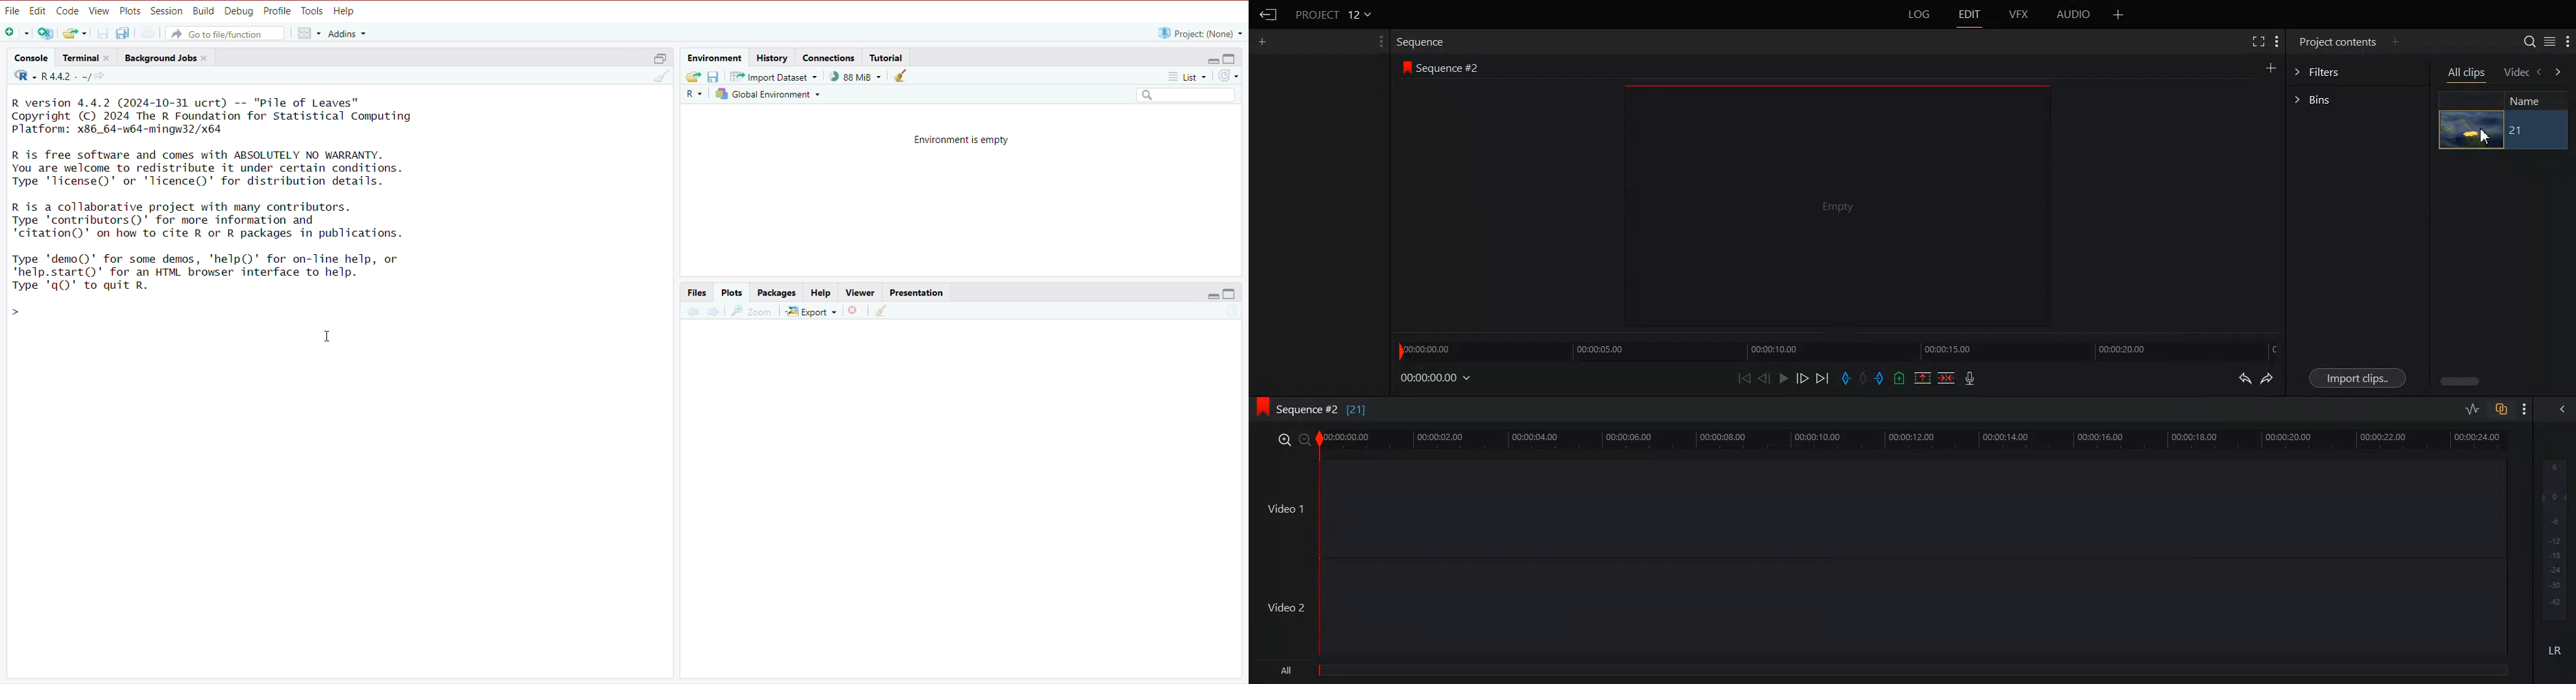  What do you see at coordinates (1969, 15) in the screenshot?
I see `Edit` at bounding box center [1969, 15].